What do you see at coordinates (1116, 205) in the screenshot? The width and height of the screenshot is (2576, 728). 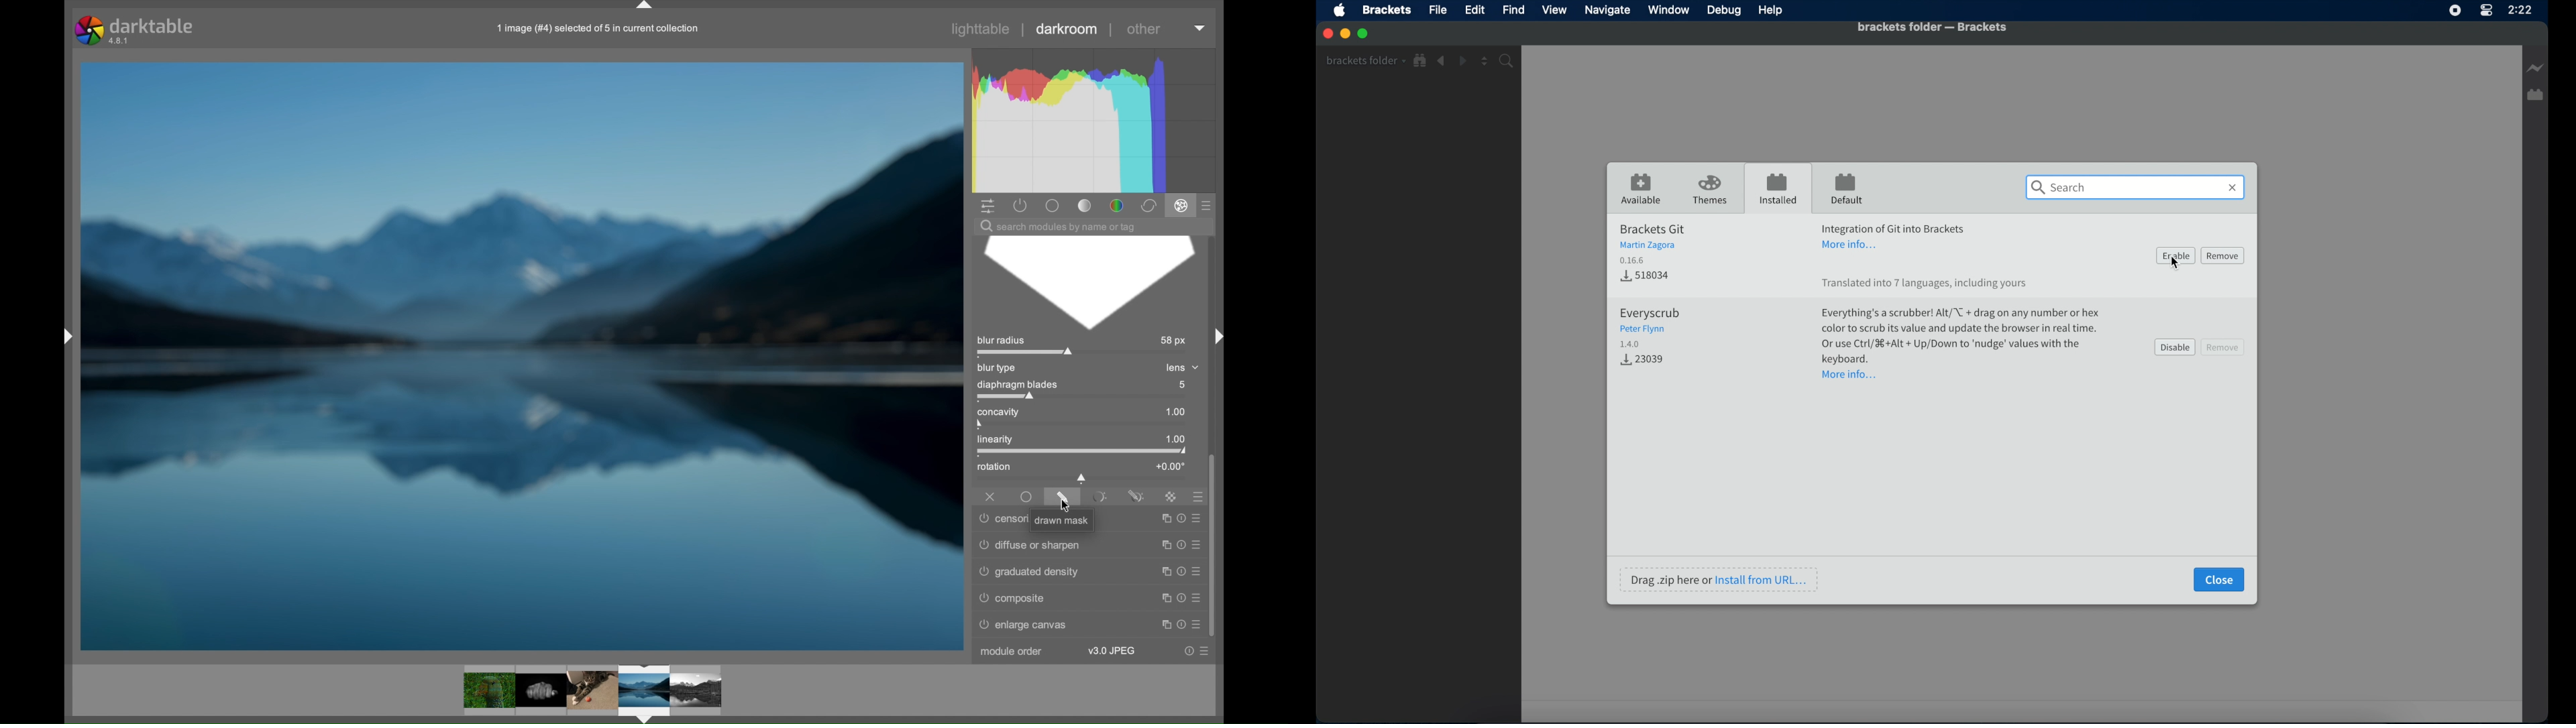 I see `color` at bounding box center [1116, 205].